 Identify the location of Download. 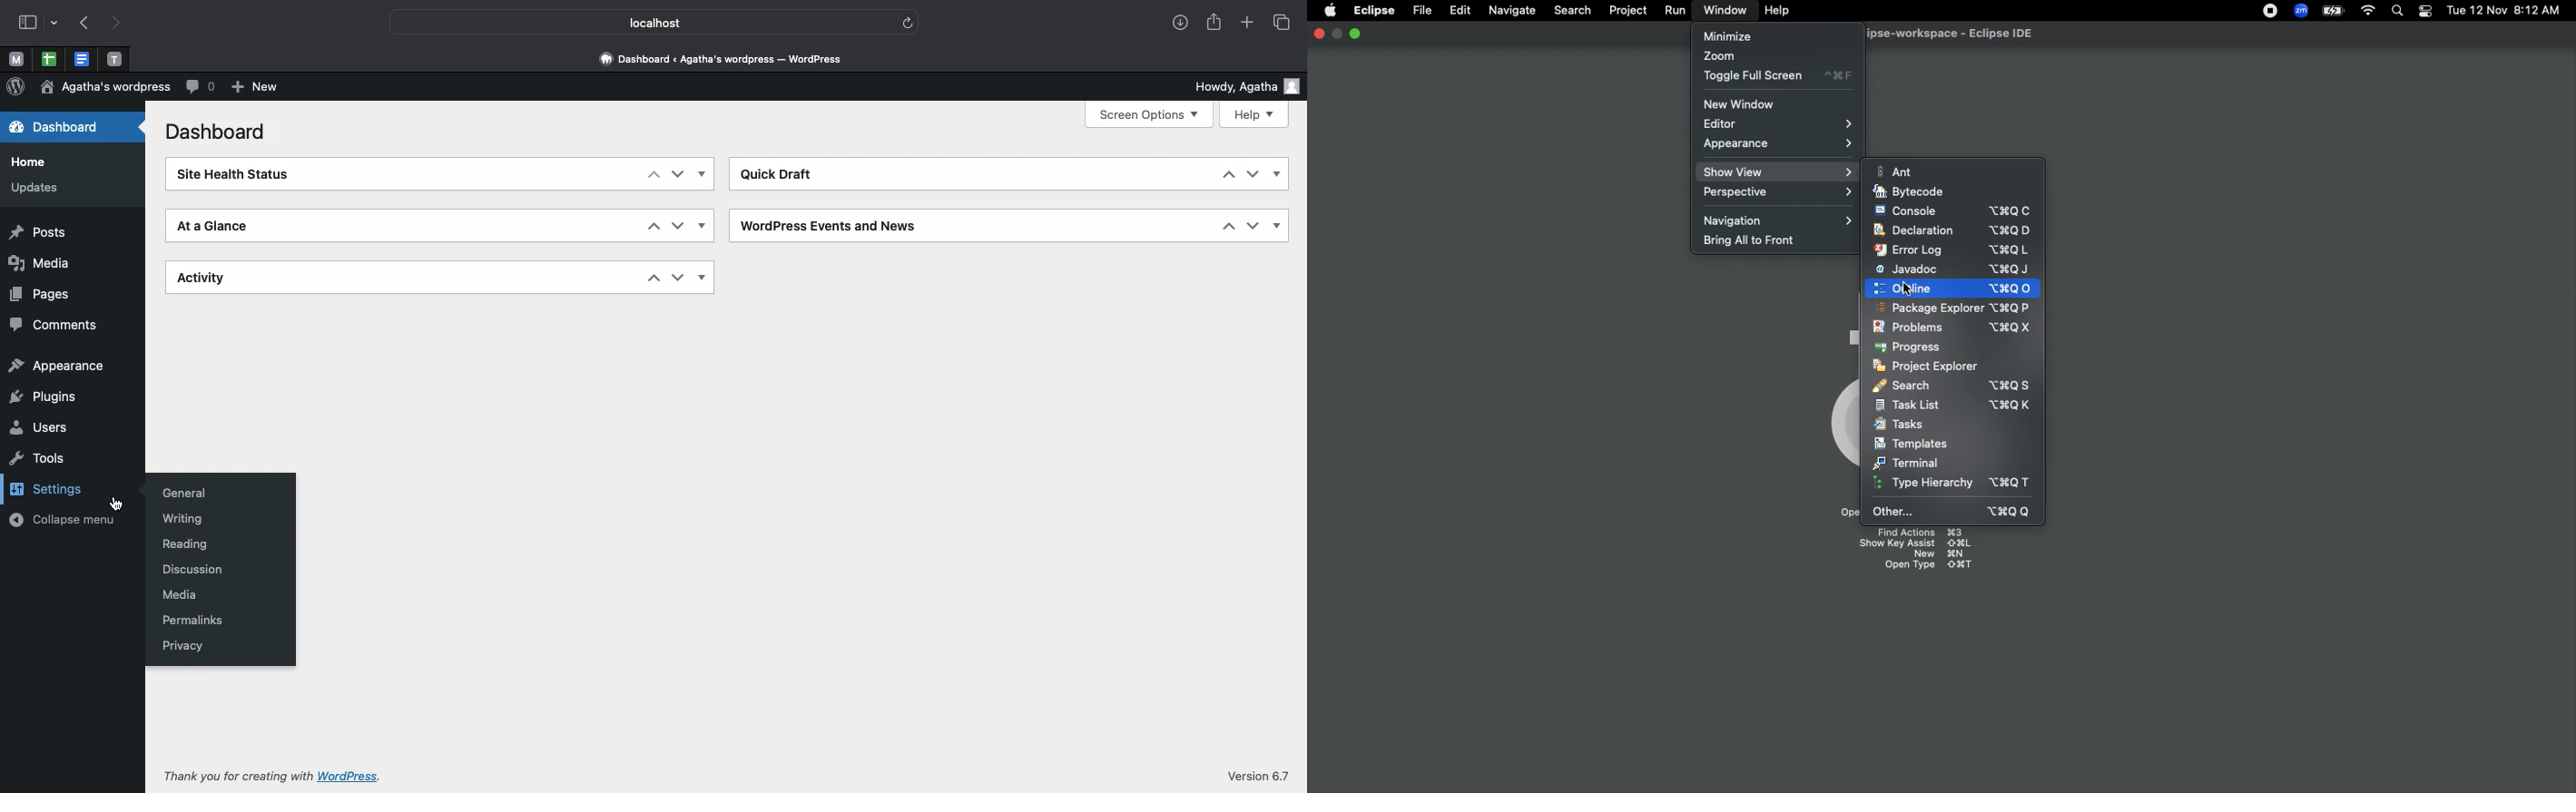
(1182, 22).